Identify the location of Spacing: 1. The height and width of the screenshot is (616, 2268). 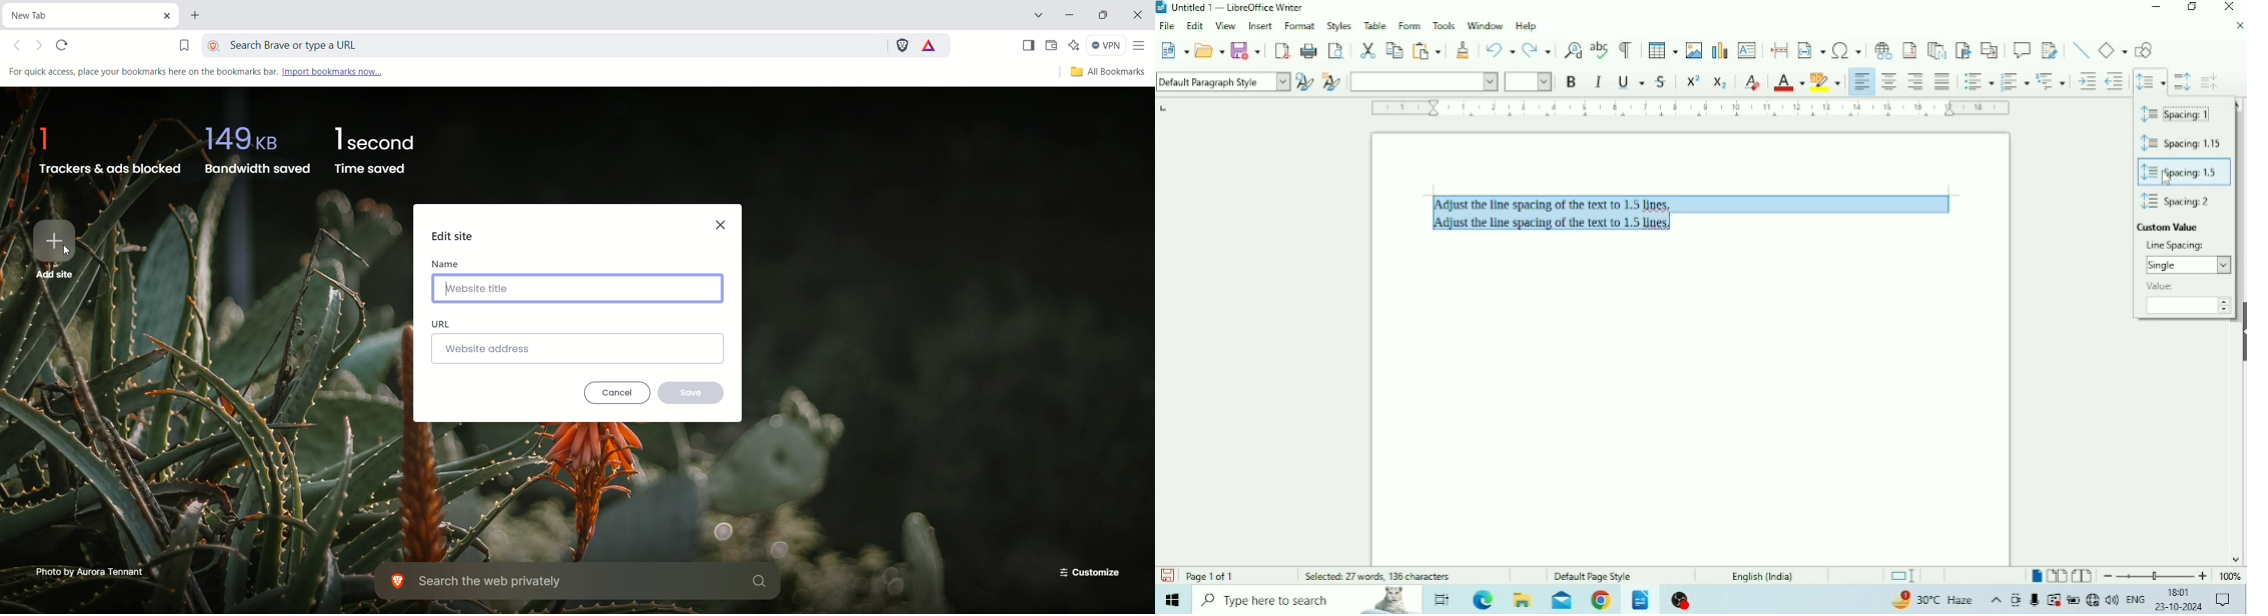
(2174, 115).